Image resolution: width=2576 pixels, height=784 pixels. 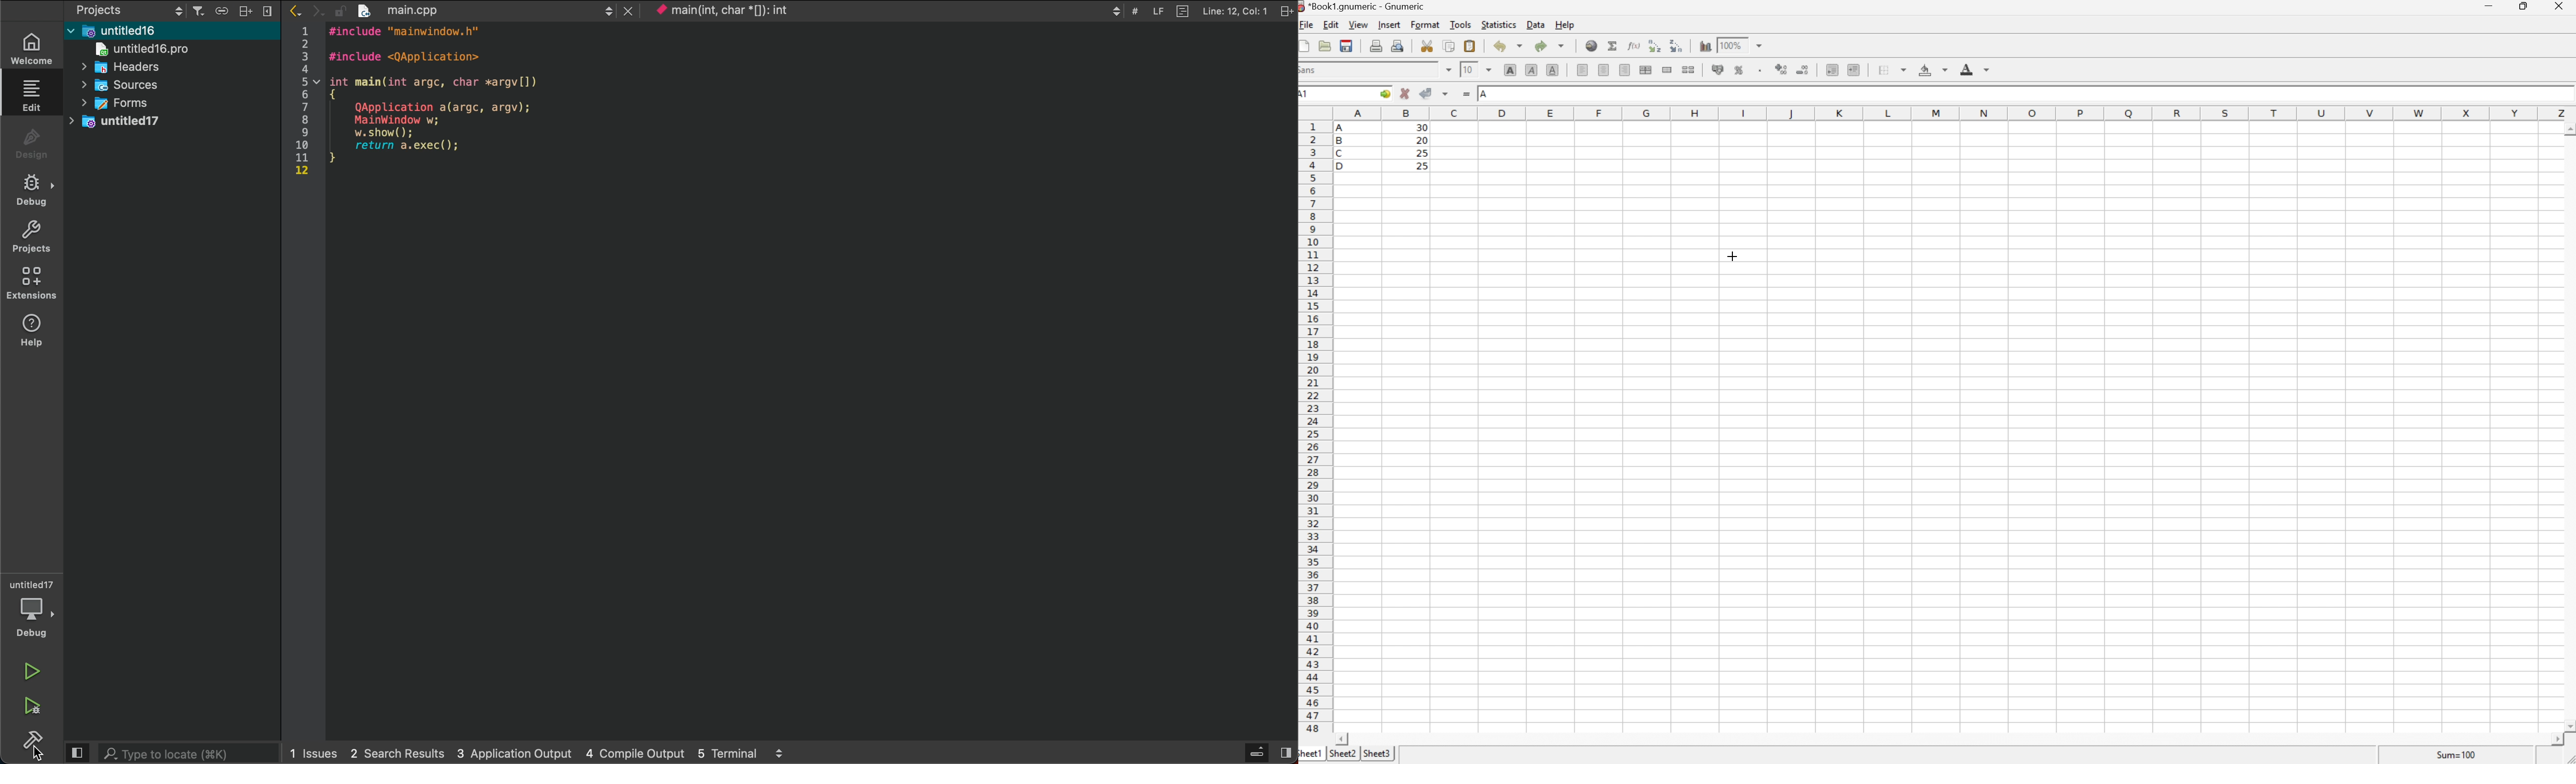 I want to click on Debugger , so click(x=33, y=608).